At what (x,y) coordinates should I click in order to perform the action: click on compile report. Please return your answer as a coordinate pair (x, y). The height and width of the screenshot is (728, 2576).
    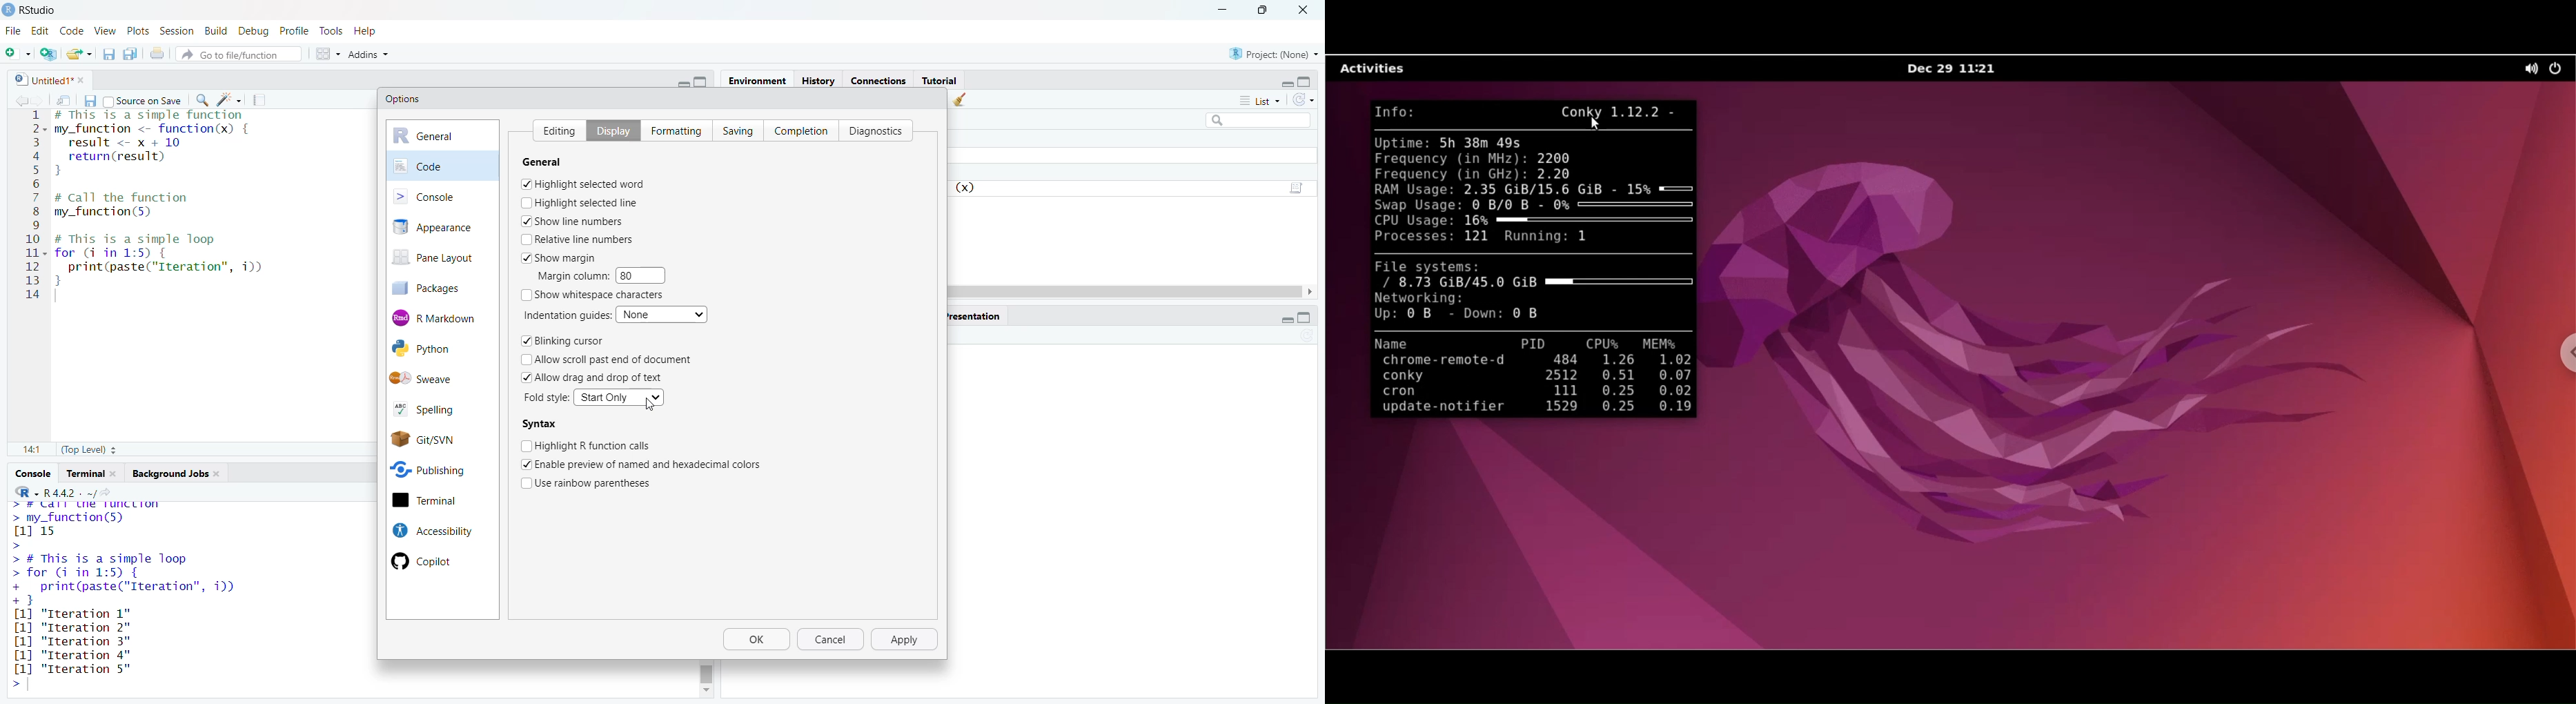
    Looking at the image, I should click on (263, 98).